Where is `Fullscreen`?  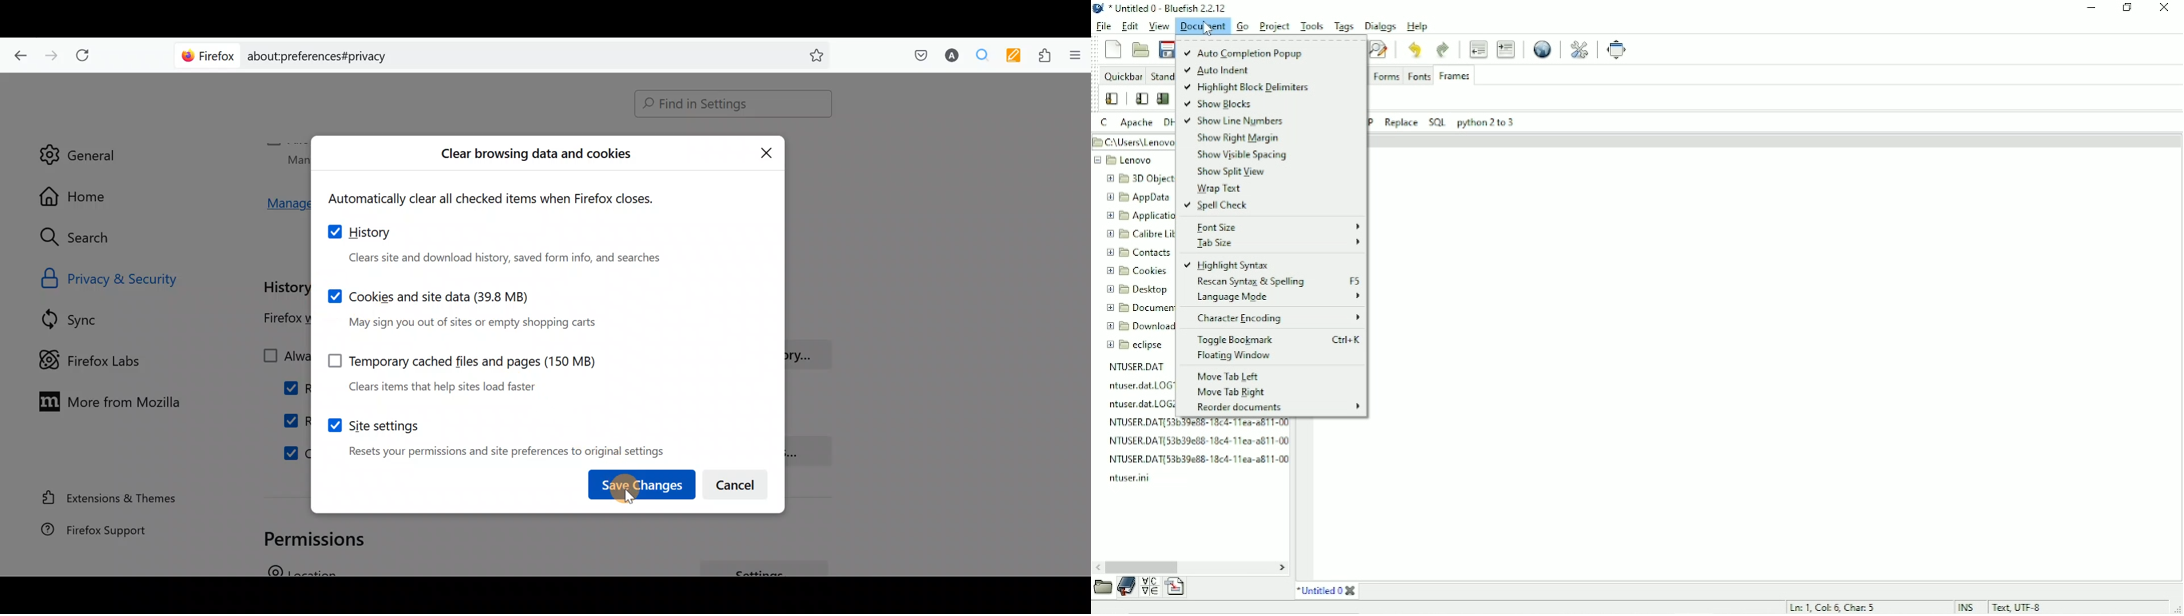
Fullscreen is located at coordinates (1616, 48).